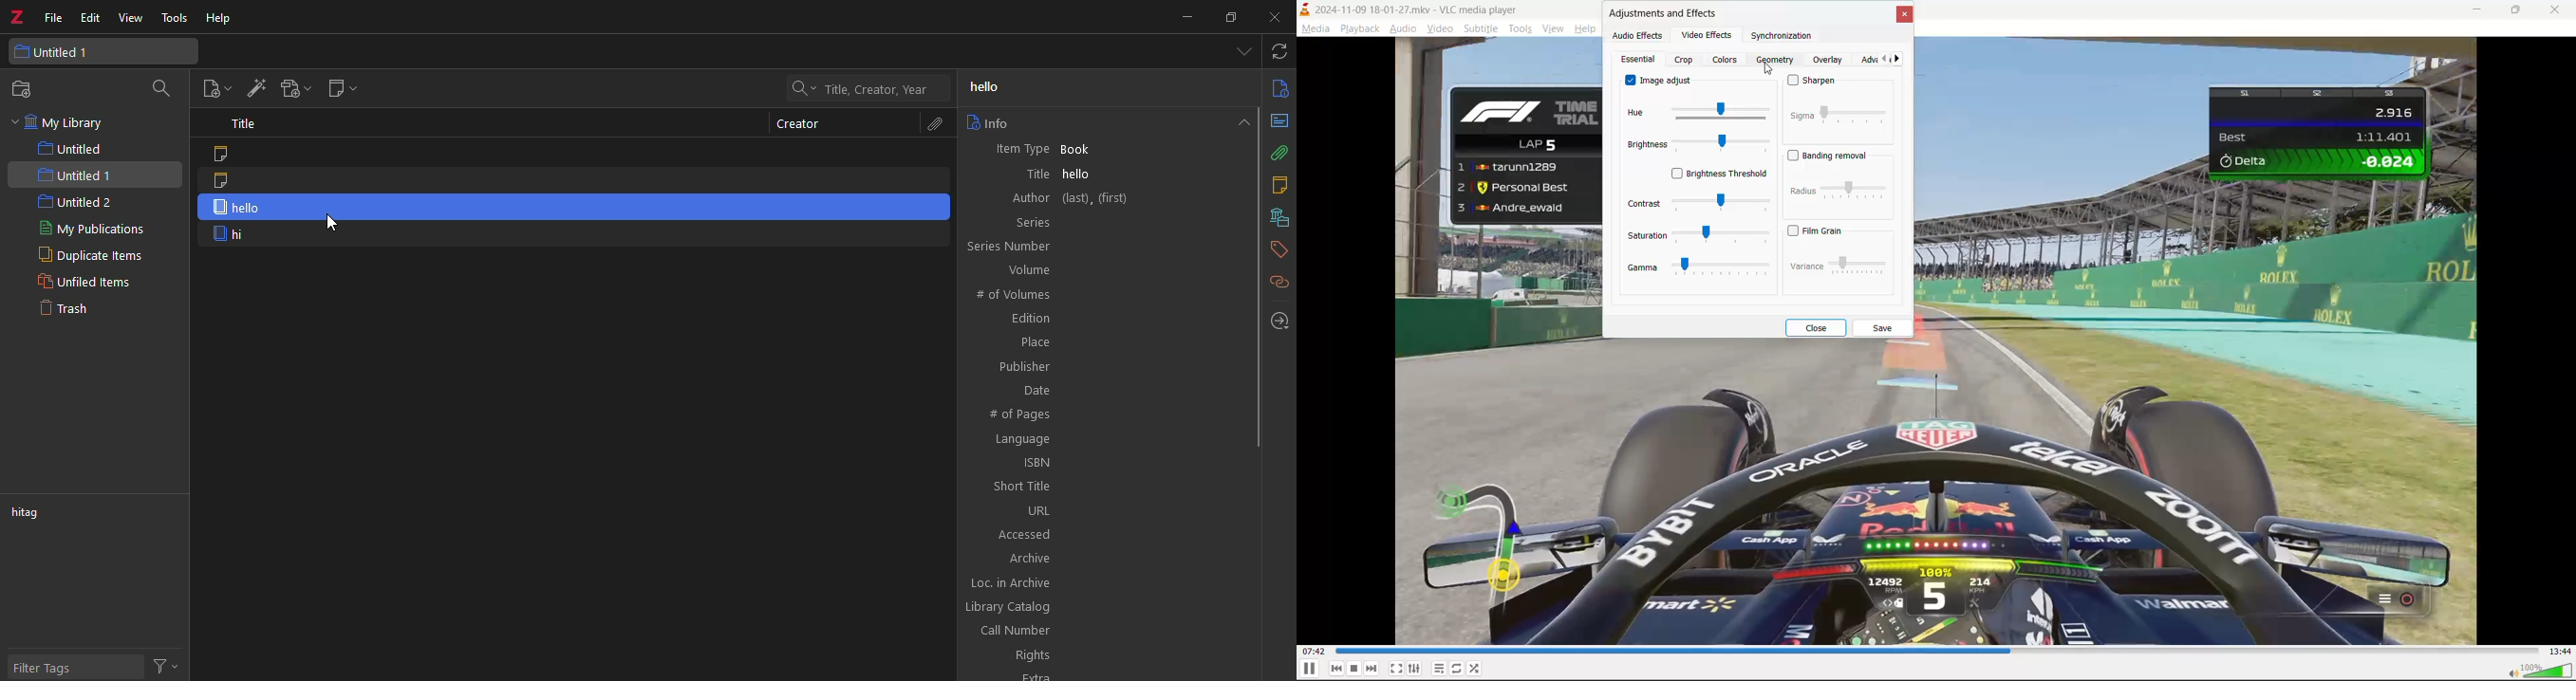  Describe the element at coordinates (1025, 367) in the screenshot. I see `publisher` at that location.